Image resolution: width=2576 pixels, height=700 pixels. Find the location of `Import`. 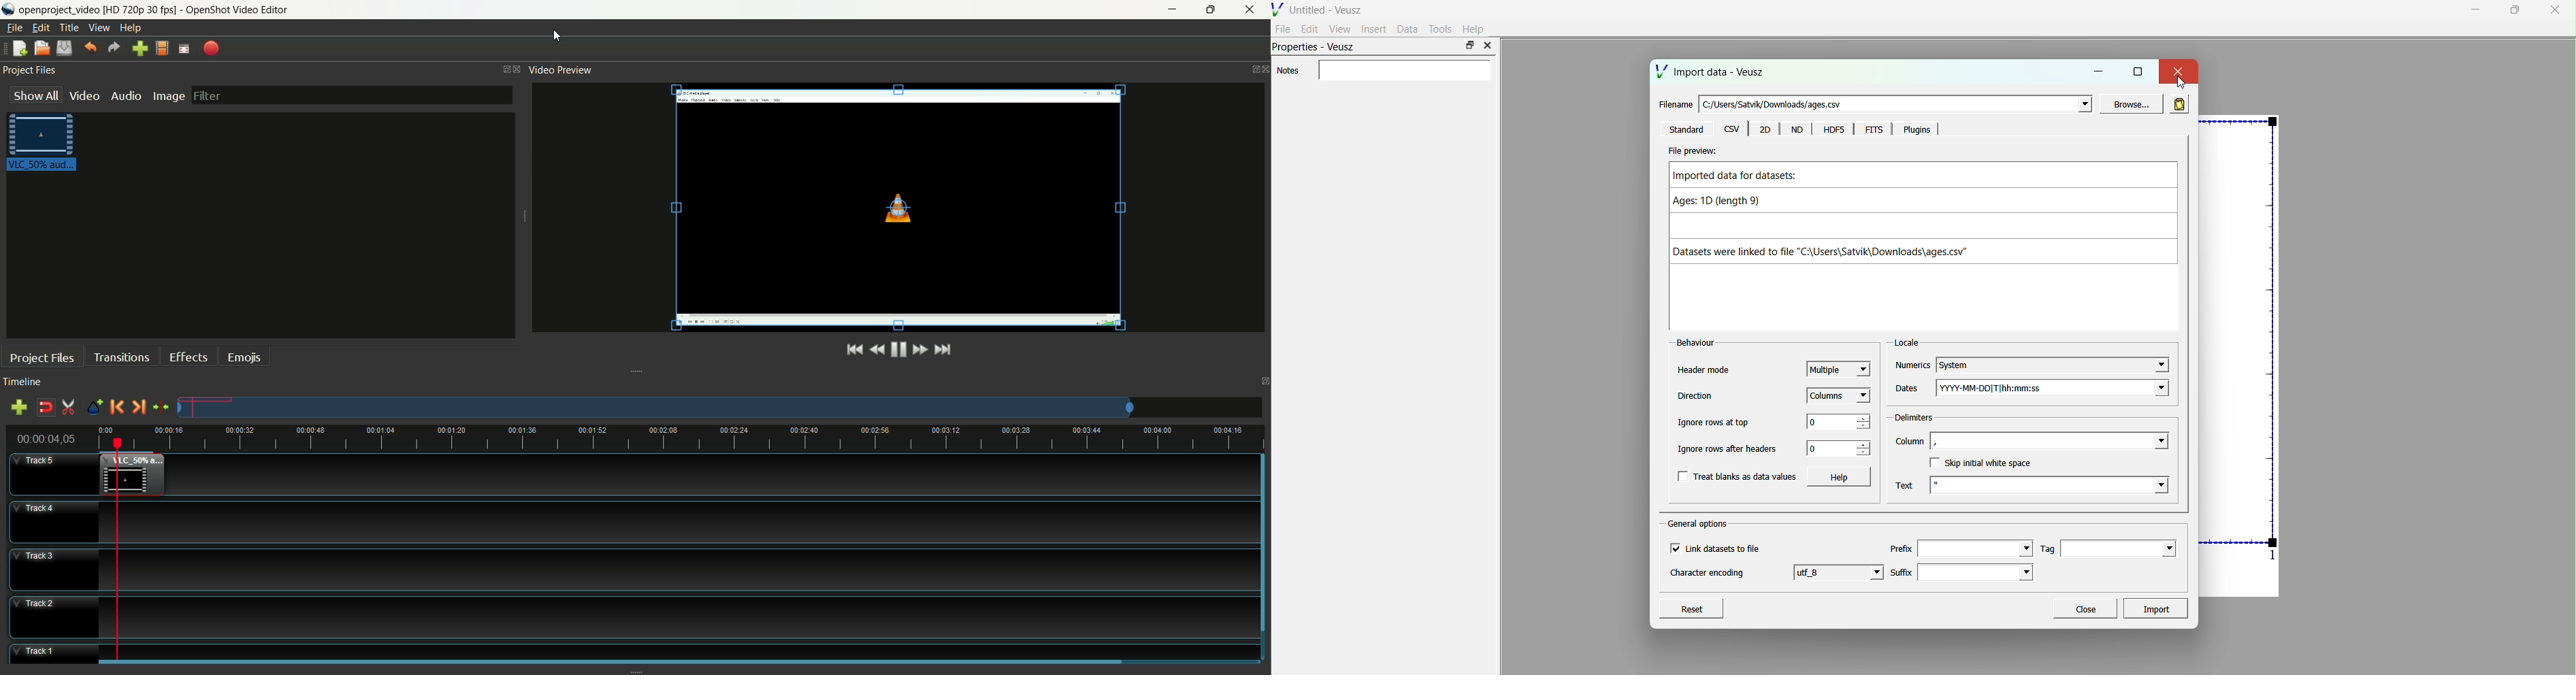

Import is located at coordinates (2159, 608).